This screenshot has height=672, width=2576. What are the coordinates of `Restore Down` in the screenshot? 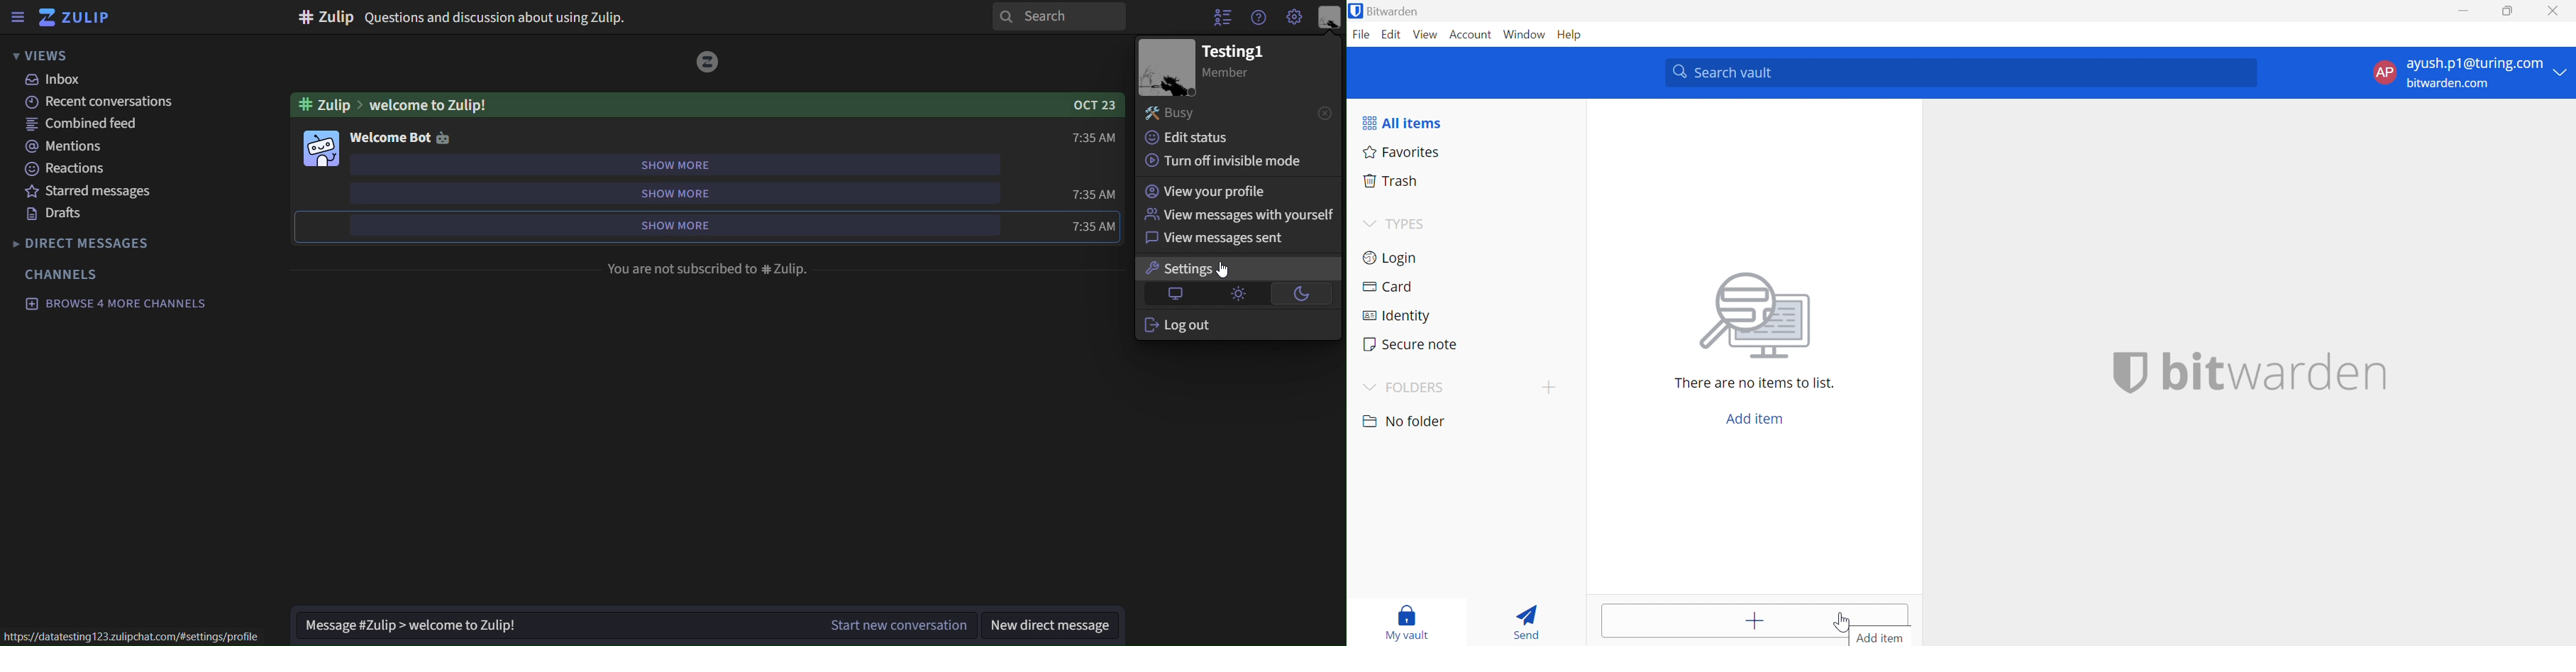 It's located at (2509, 12).